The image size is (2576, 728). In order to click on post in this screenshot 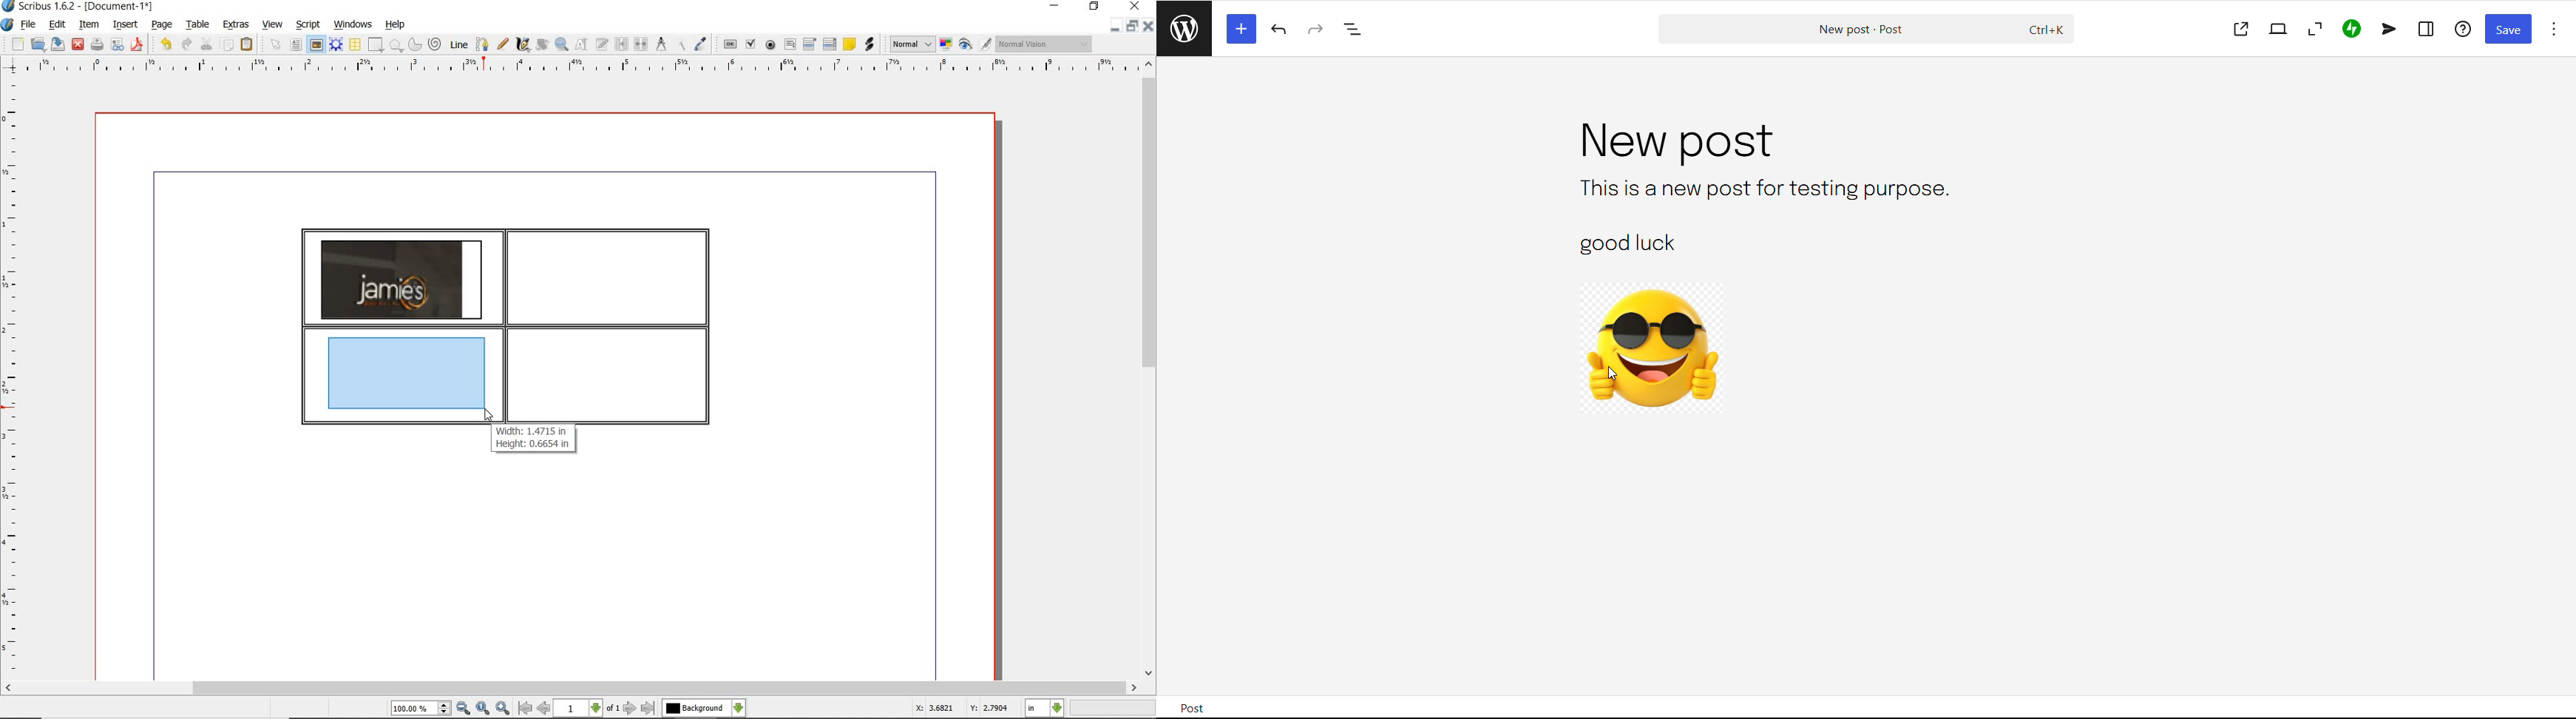, I will do `click(1202, 706)`.